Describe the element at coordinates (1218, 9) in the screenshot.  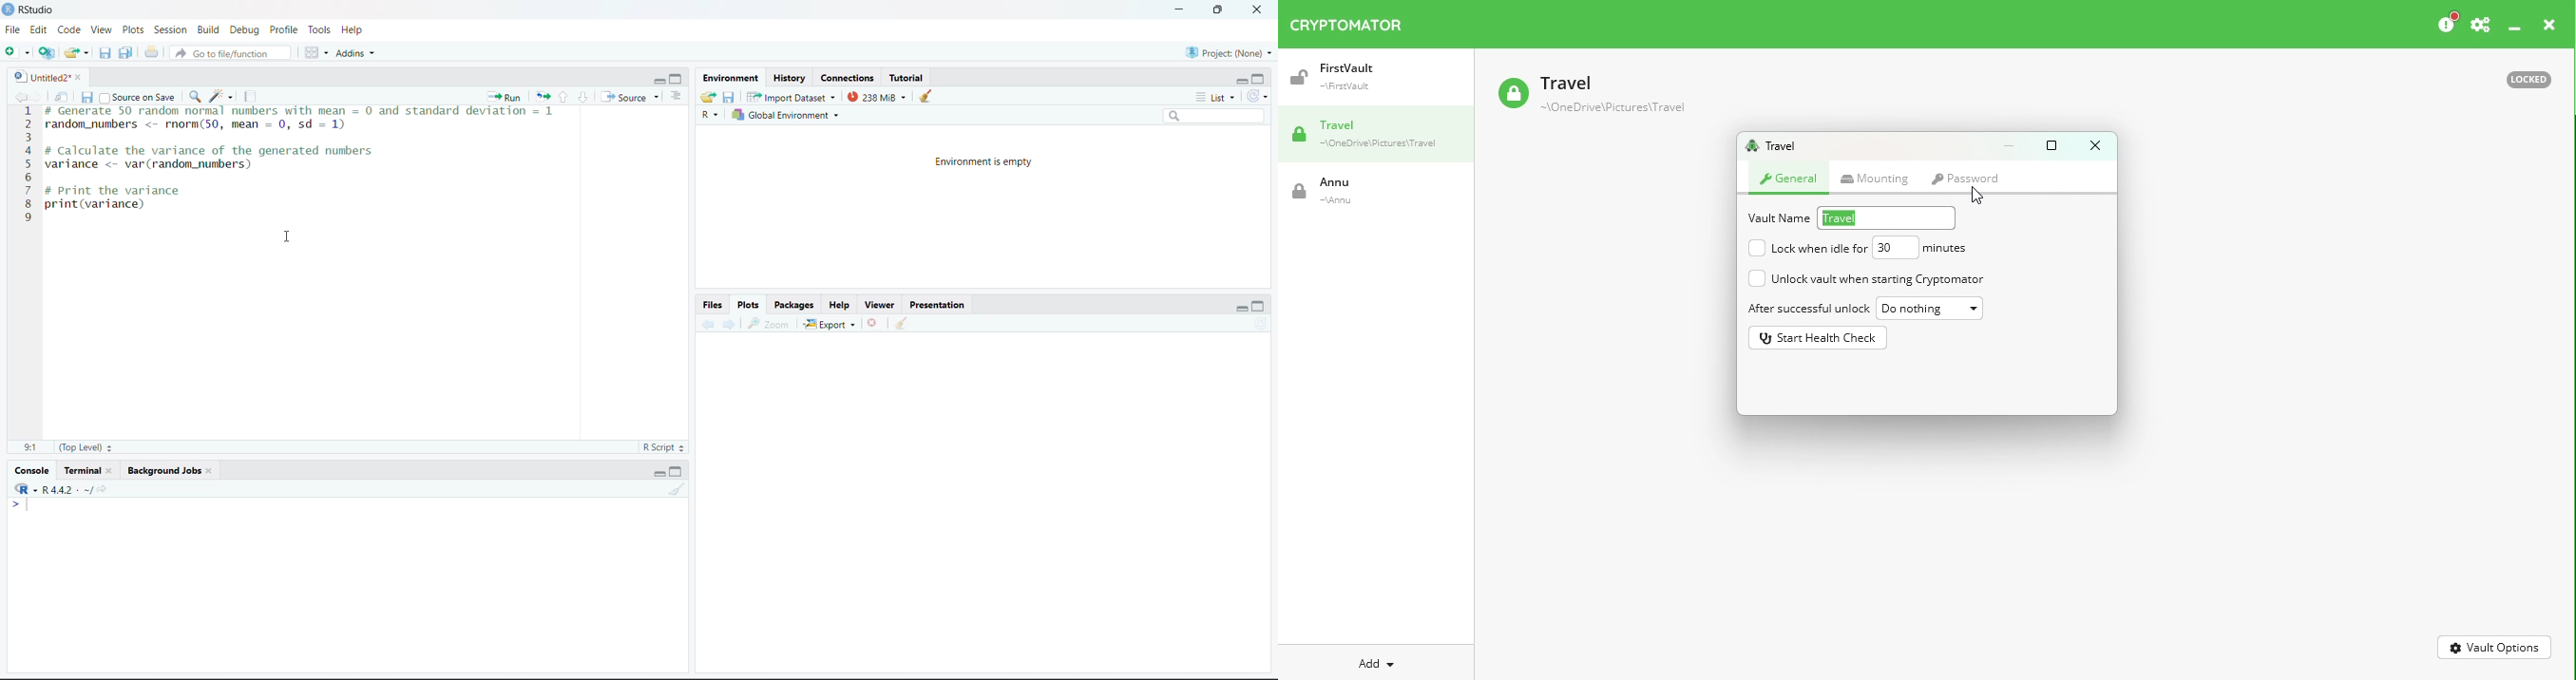
I see `resize` at that location.